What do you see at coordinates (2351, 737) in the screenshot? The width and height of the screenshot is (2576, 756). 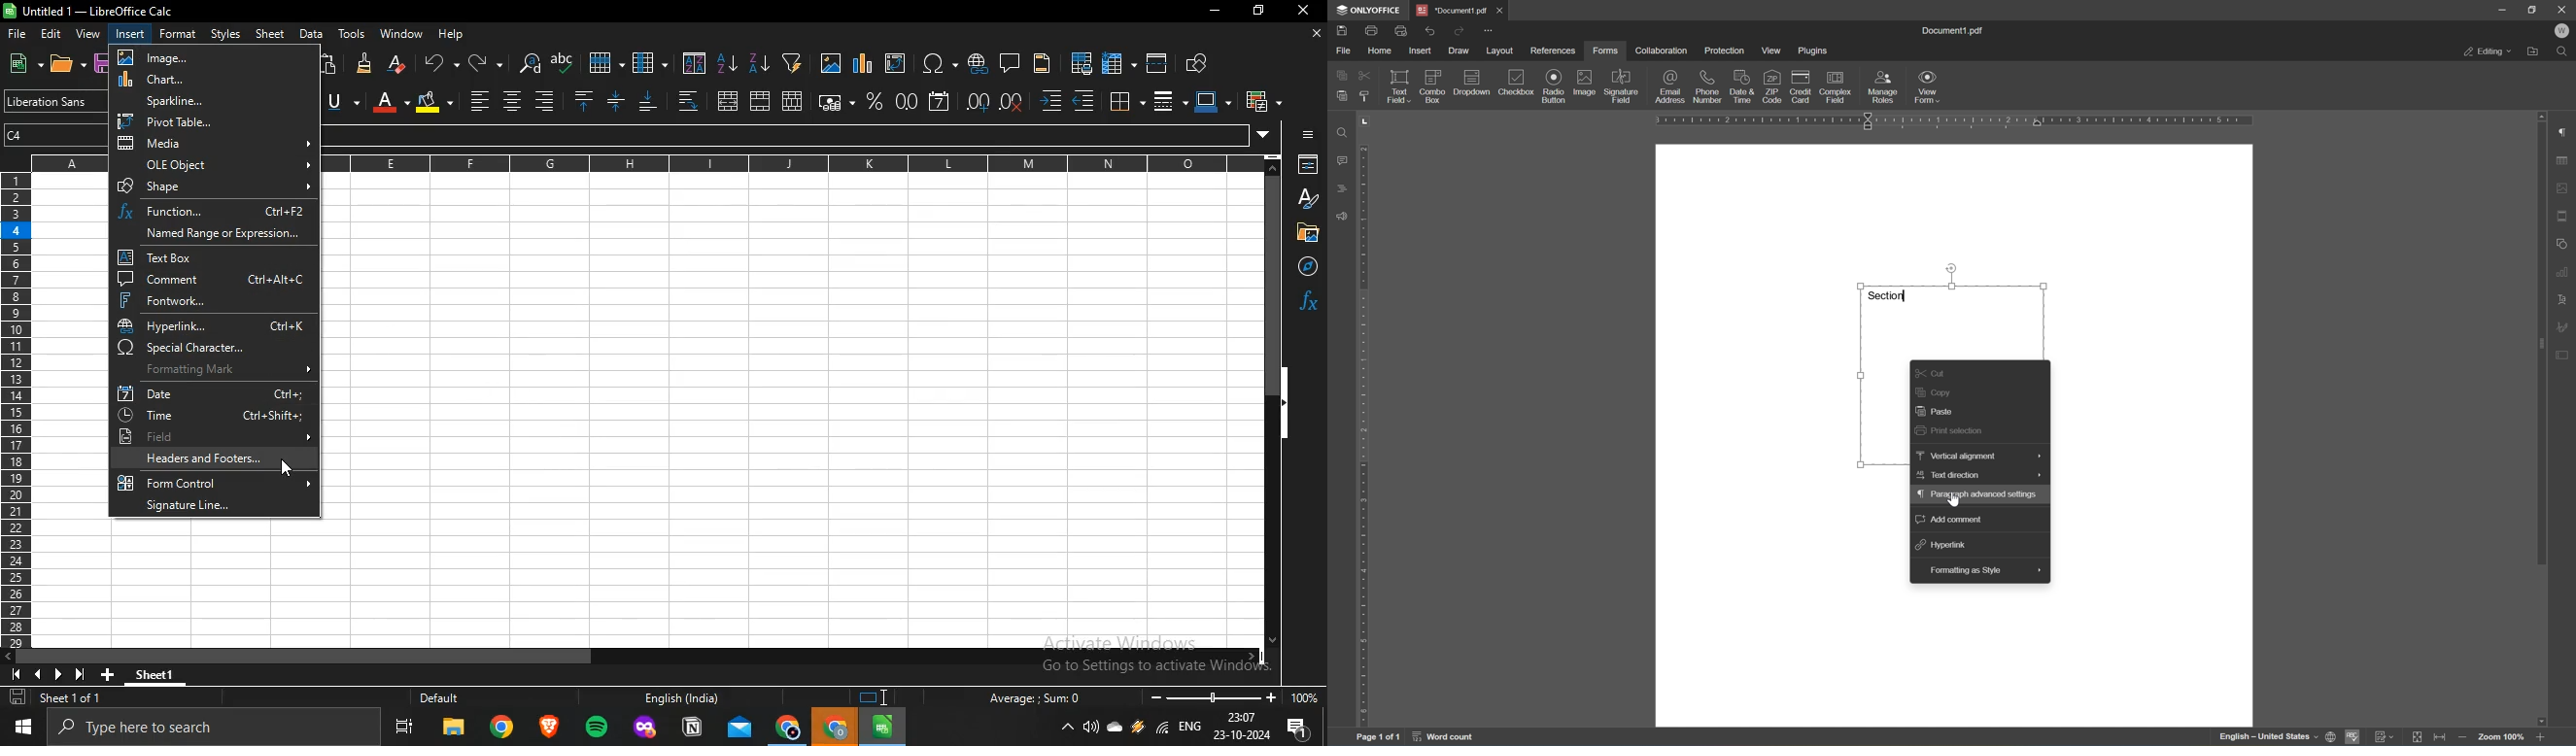 I see `spell checking` at bounding box center [2351, 737].